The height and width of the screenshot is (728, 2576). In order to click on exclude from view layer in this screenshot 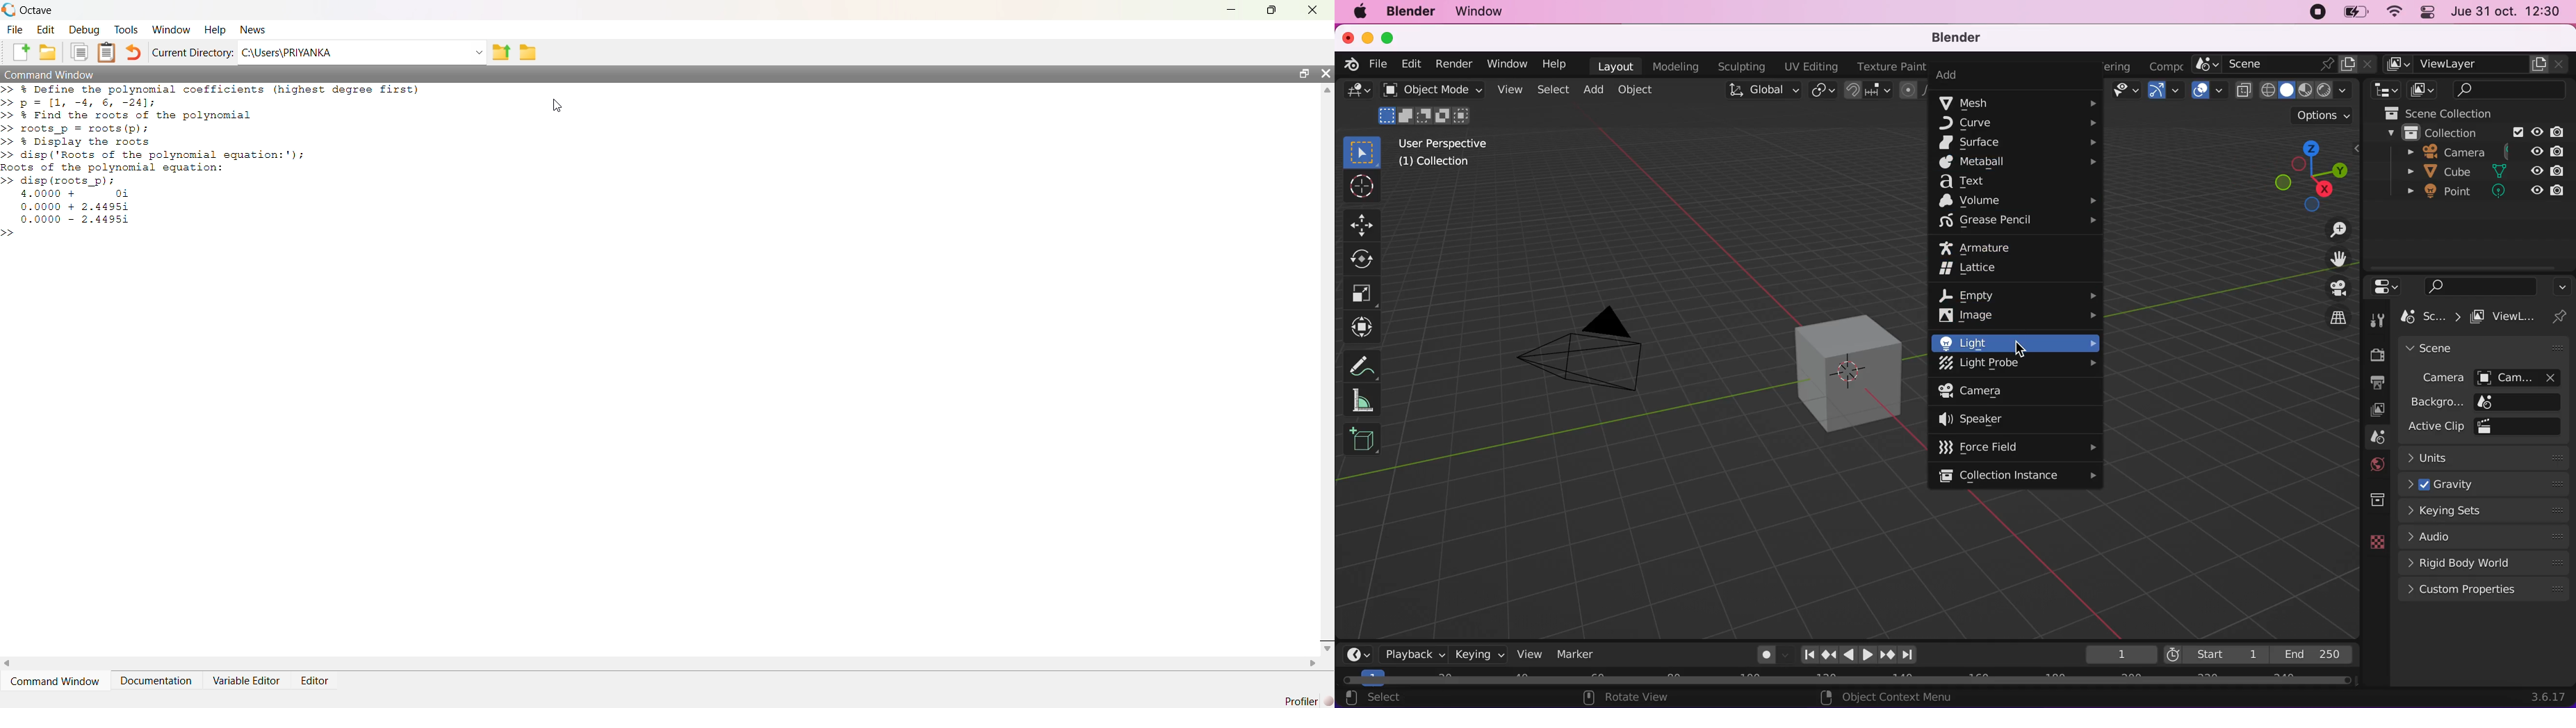, I will do `click(2516, 132)`.